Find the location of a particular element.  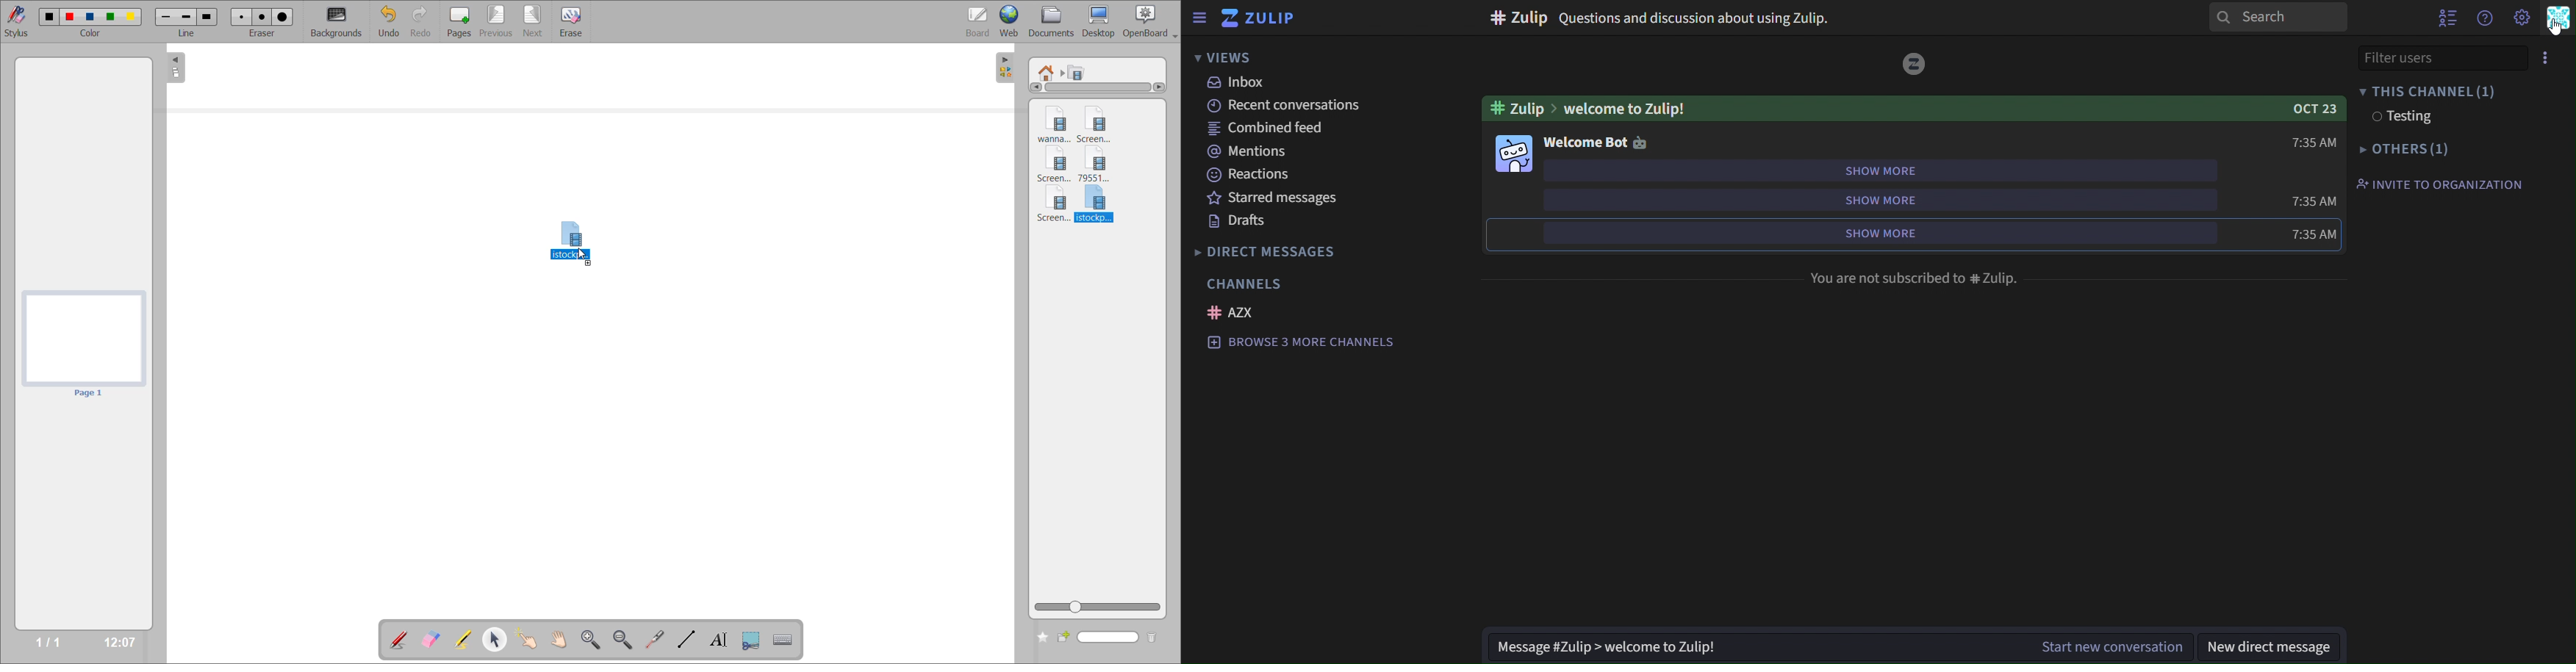

time is located at coordinates (2316, 201).